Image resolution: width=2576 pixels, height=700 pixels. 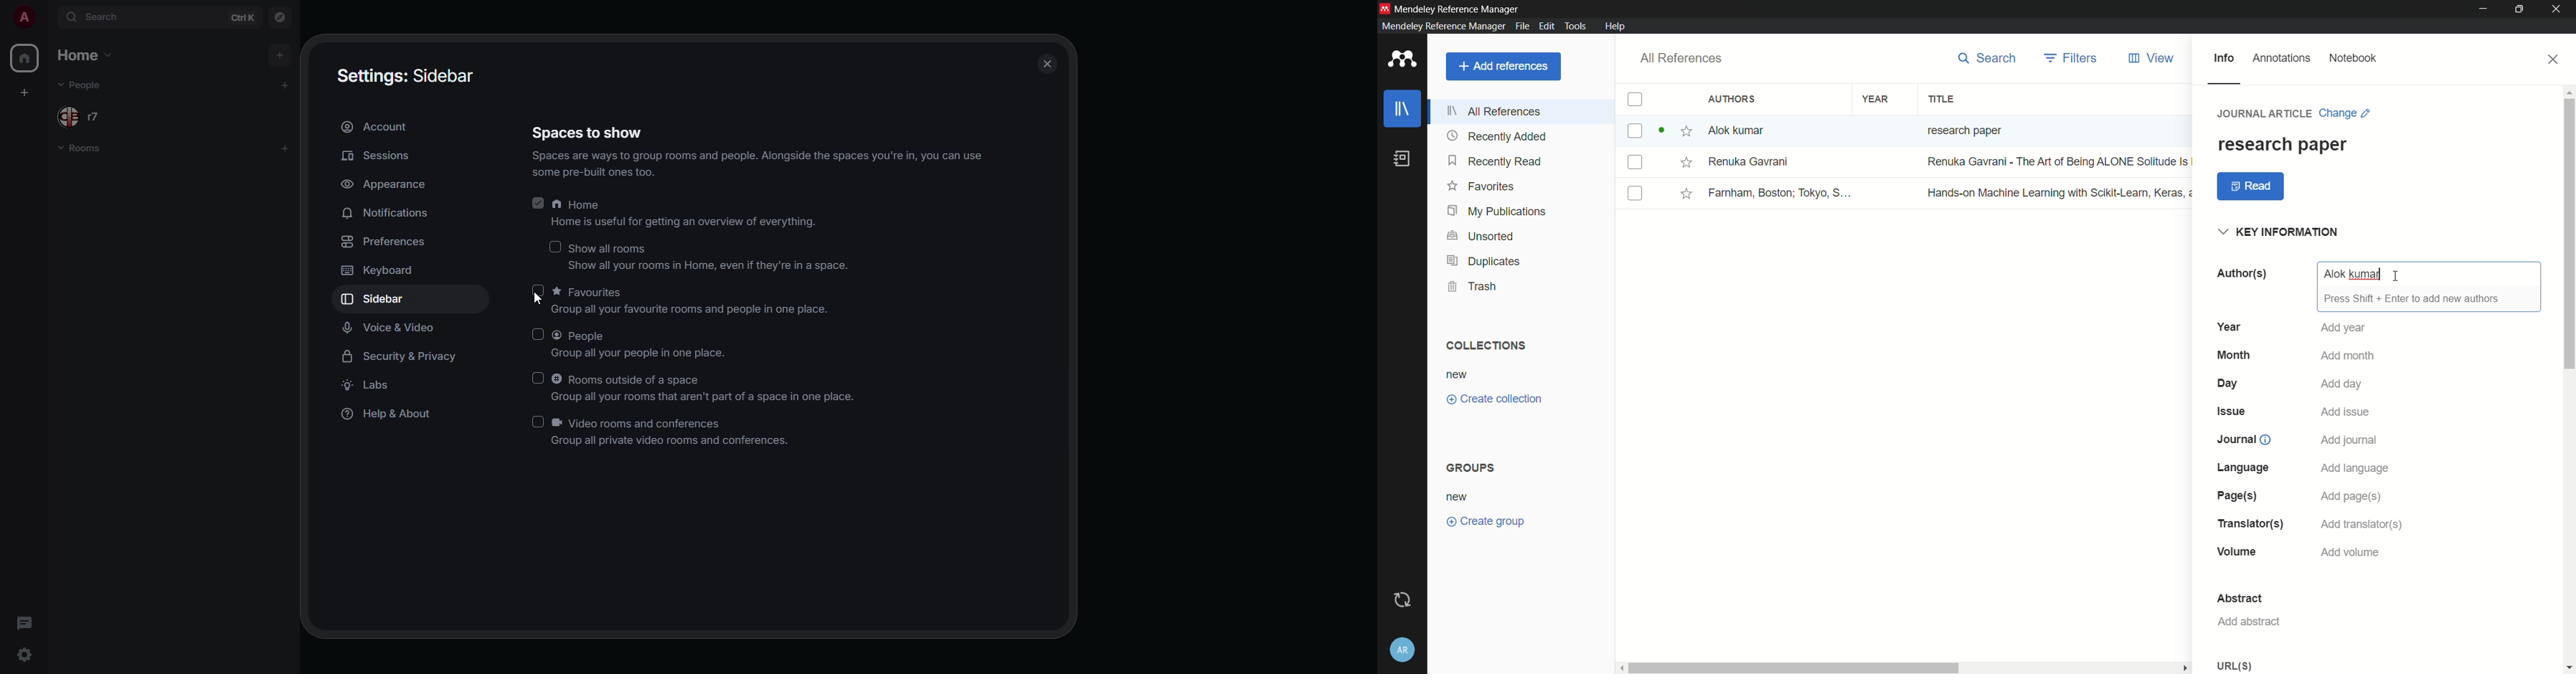 I want to click on read, so click(x=2251, y=187).